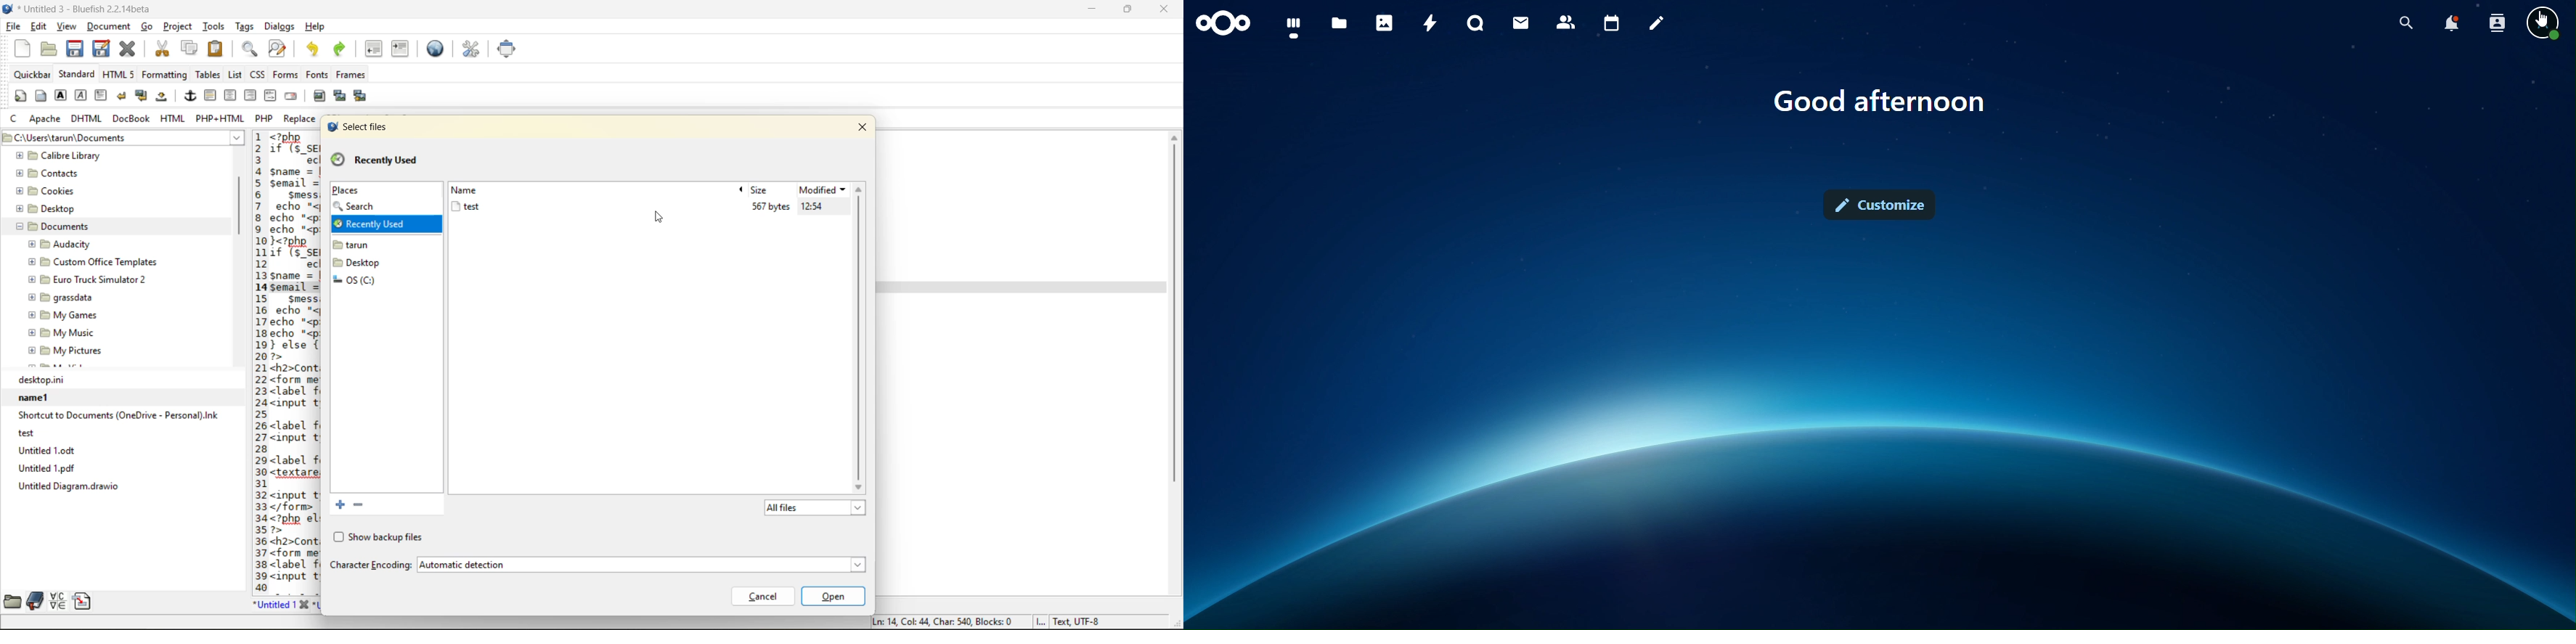 The height and width of the screenshot is (644, 2576). What do you see at coordinates (191, 97) in the screenshot?
I see `anchor` at bounding box center [191, 97].